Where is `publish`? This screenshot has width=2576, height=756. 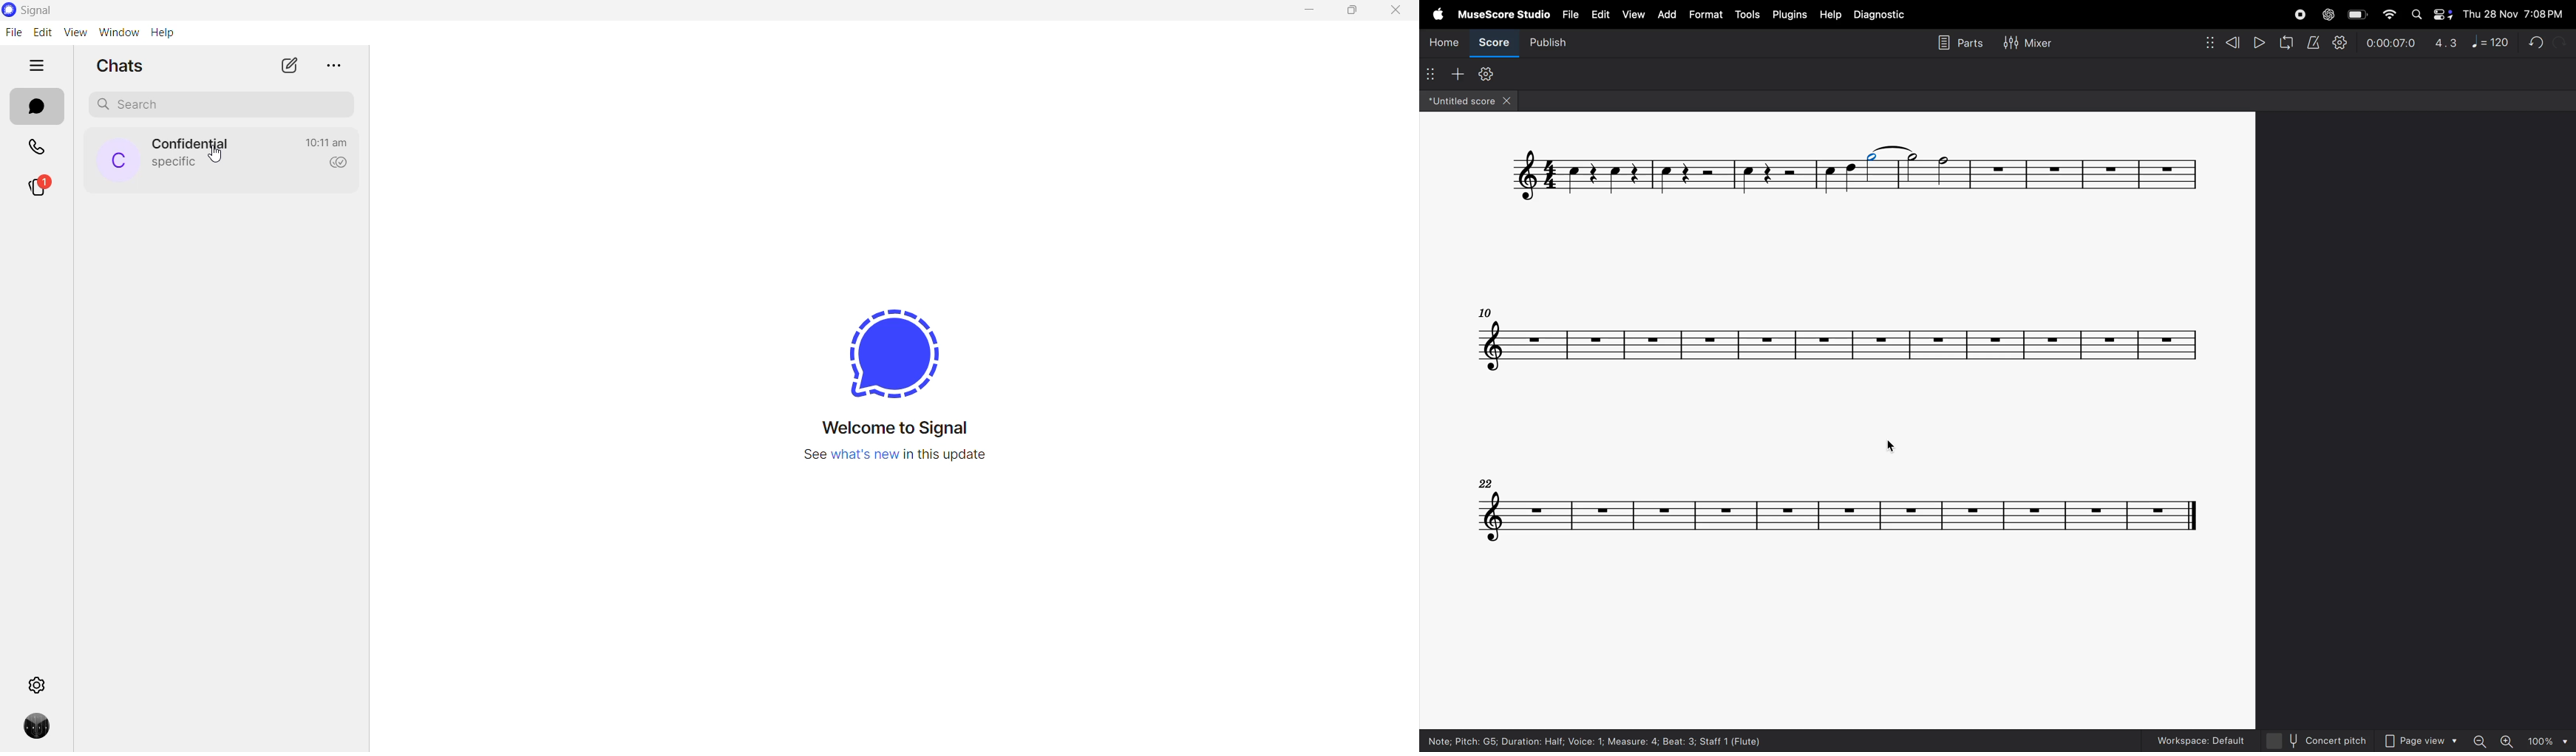 publish is located at coordinates (1545, 42).